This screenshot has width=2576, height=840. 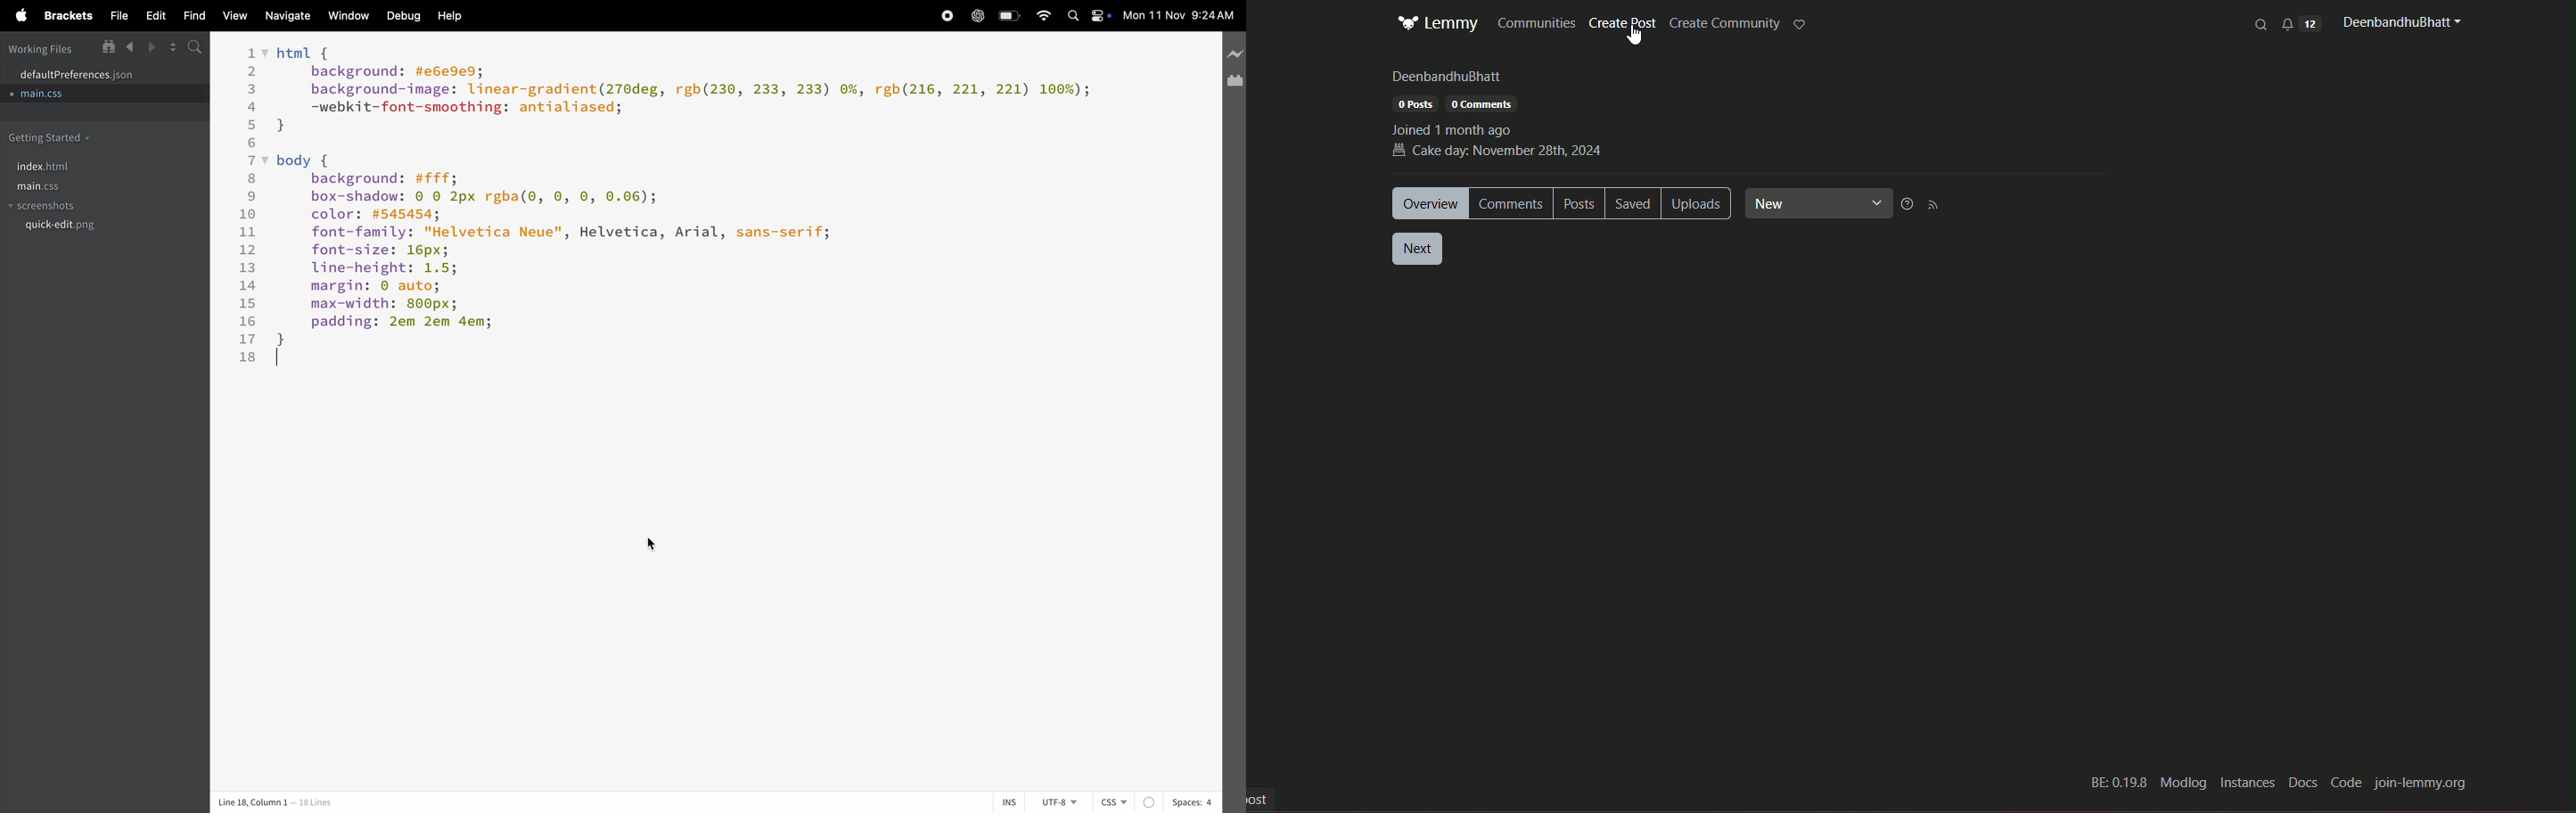 I want to click on search, so click(x=196, y=46).